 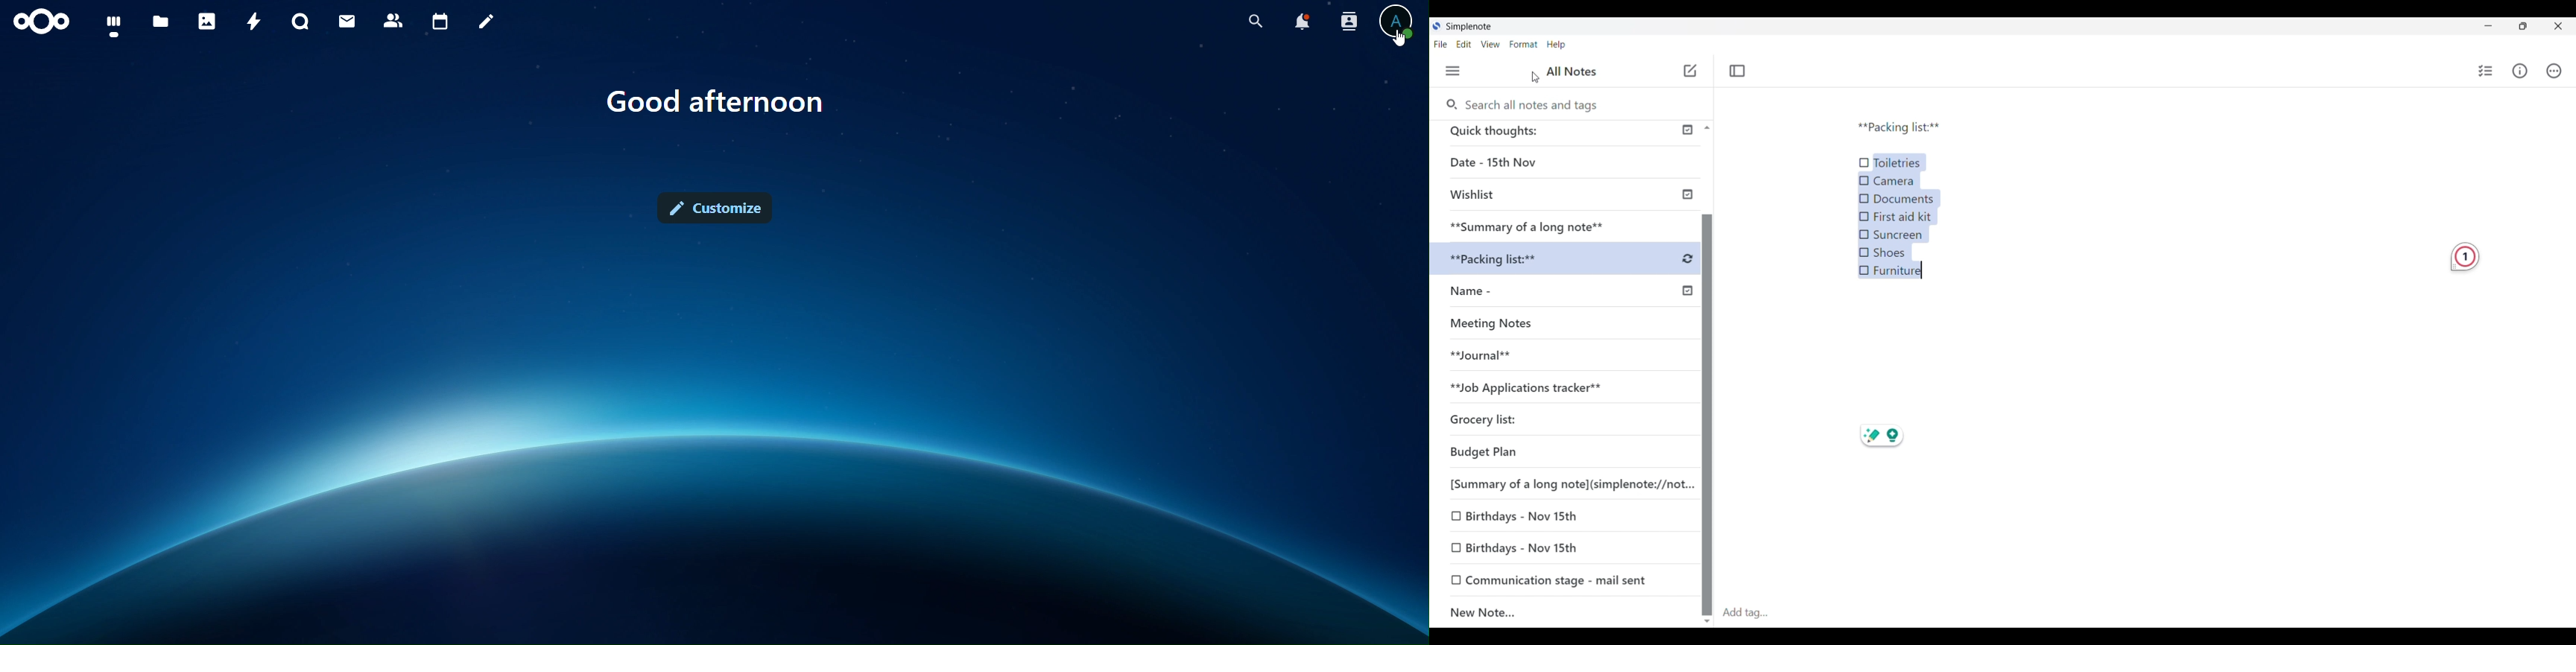 What do you see at coordinates (393, 19) in the screenshot?
I see `contacts` at bounding box center [393, 19].